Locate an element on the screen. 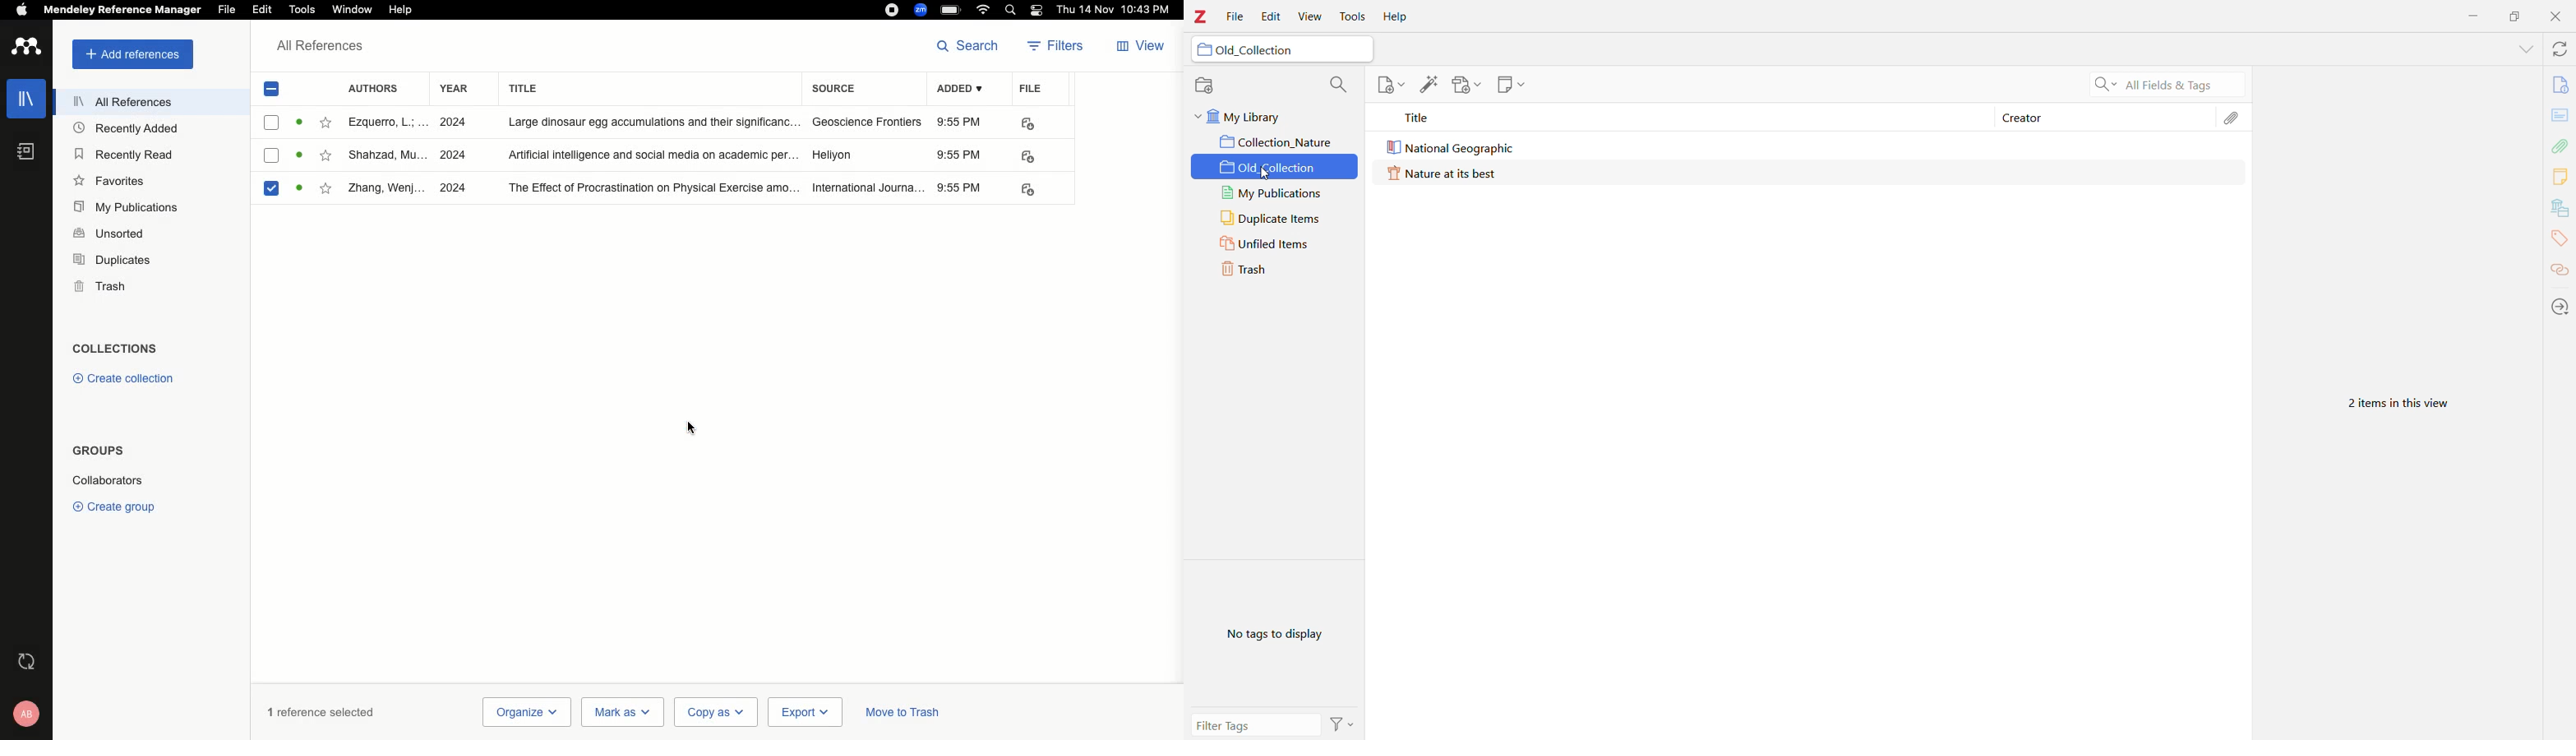 This screenshot has height=756, width=2576. Window is located at coordinates (352, 10).